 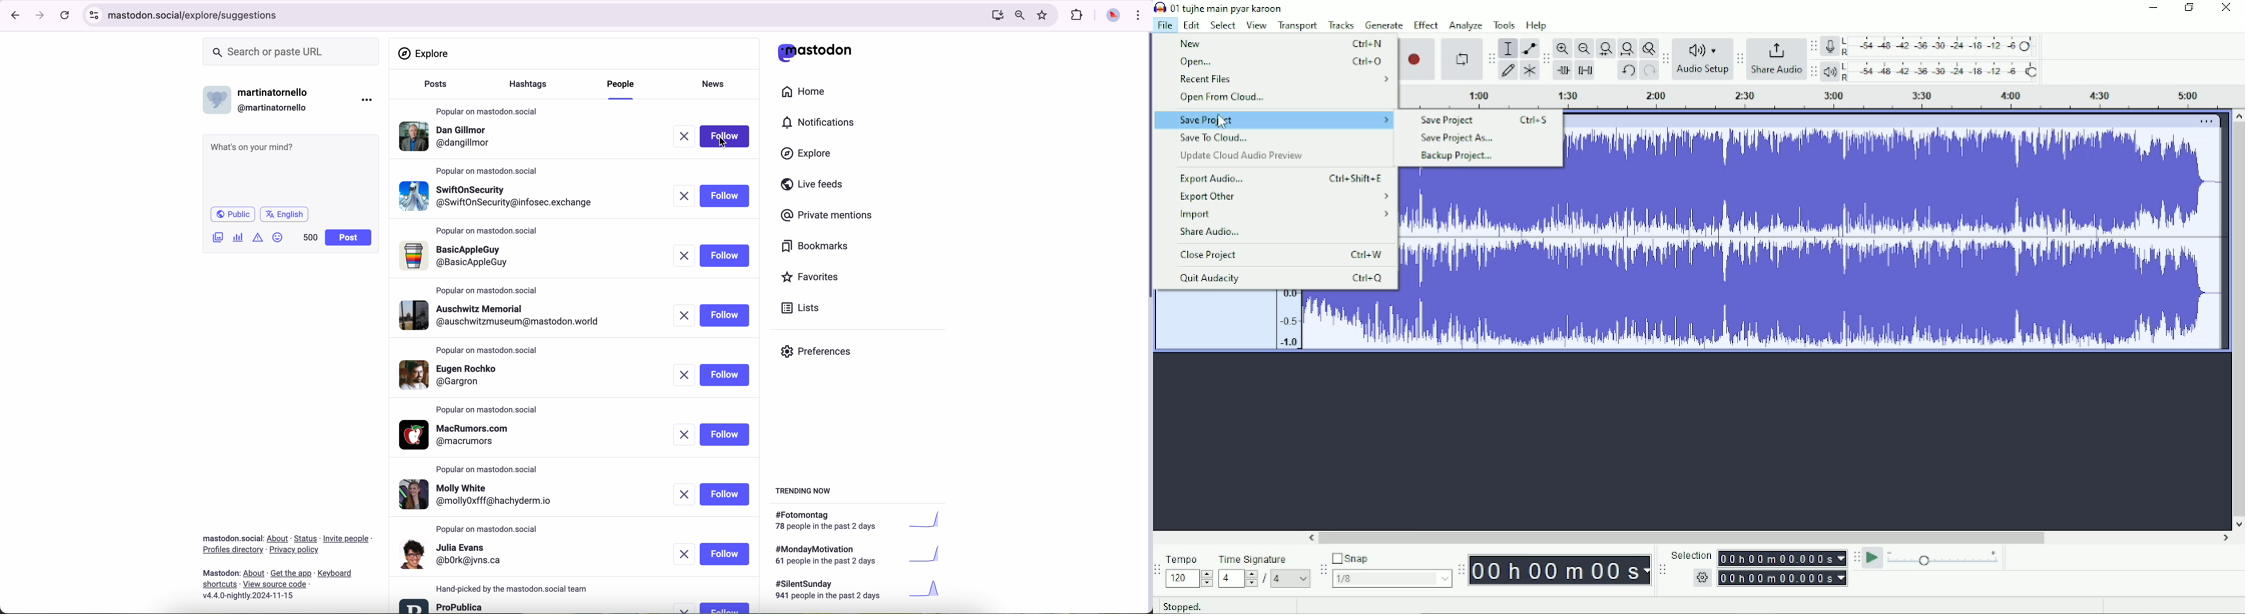 I want to click on notifications, so click(x=823, y=123).